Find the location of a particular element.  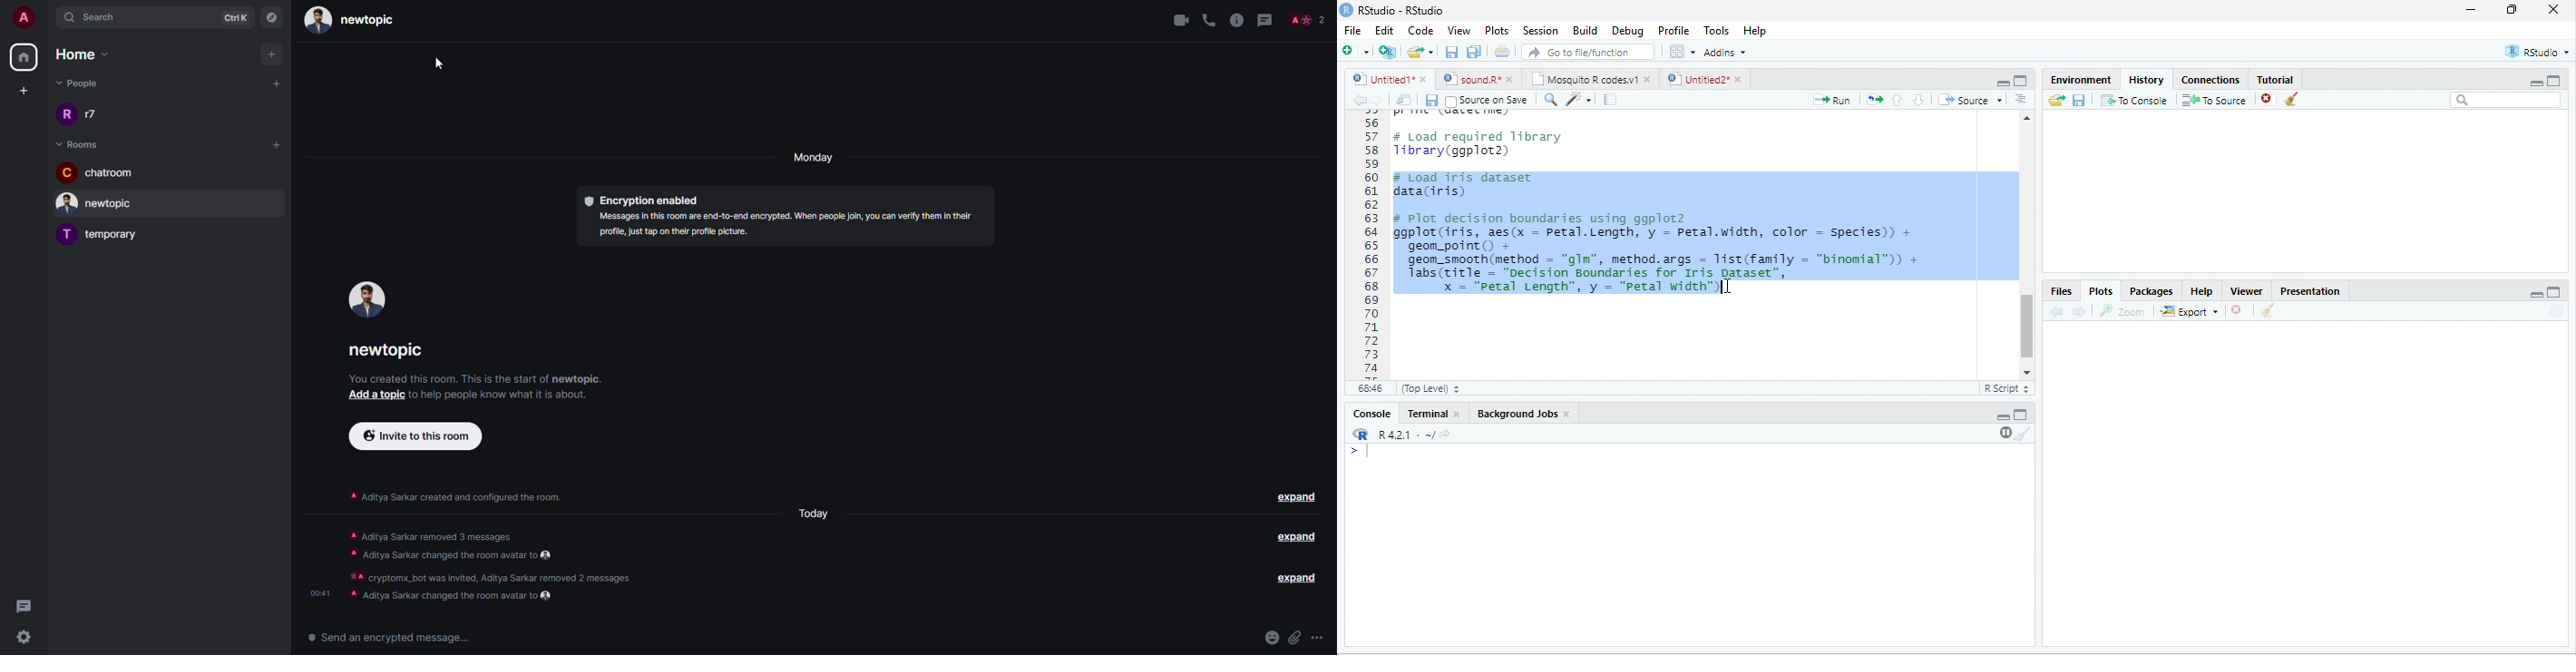

Source is located at coordinates (1970, 100).